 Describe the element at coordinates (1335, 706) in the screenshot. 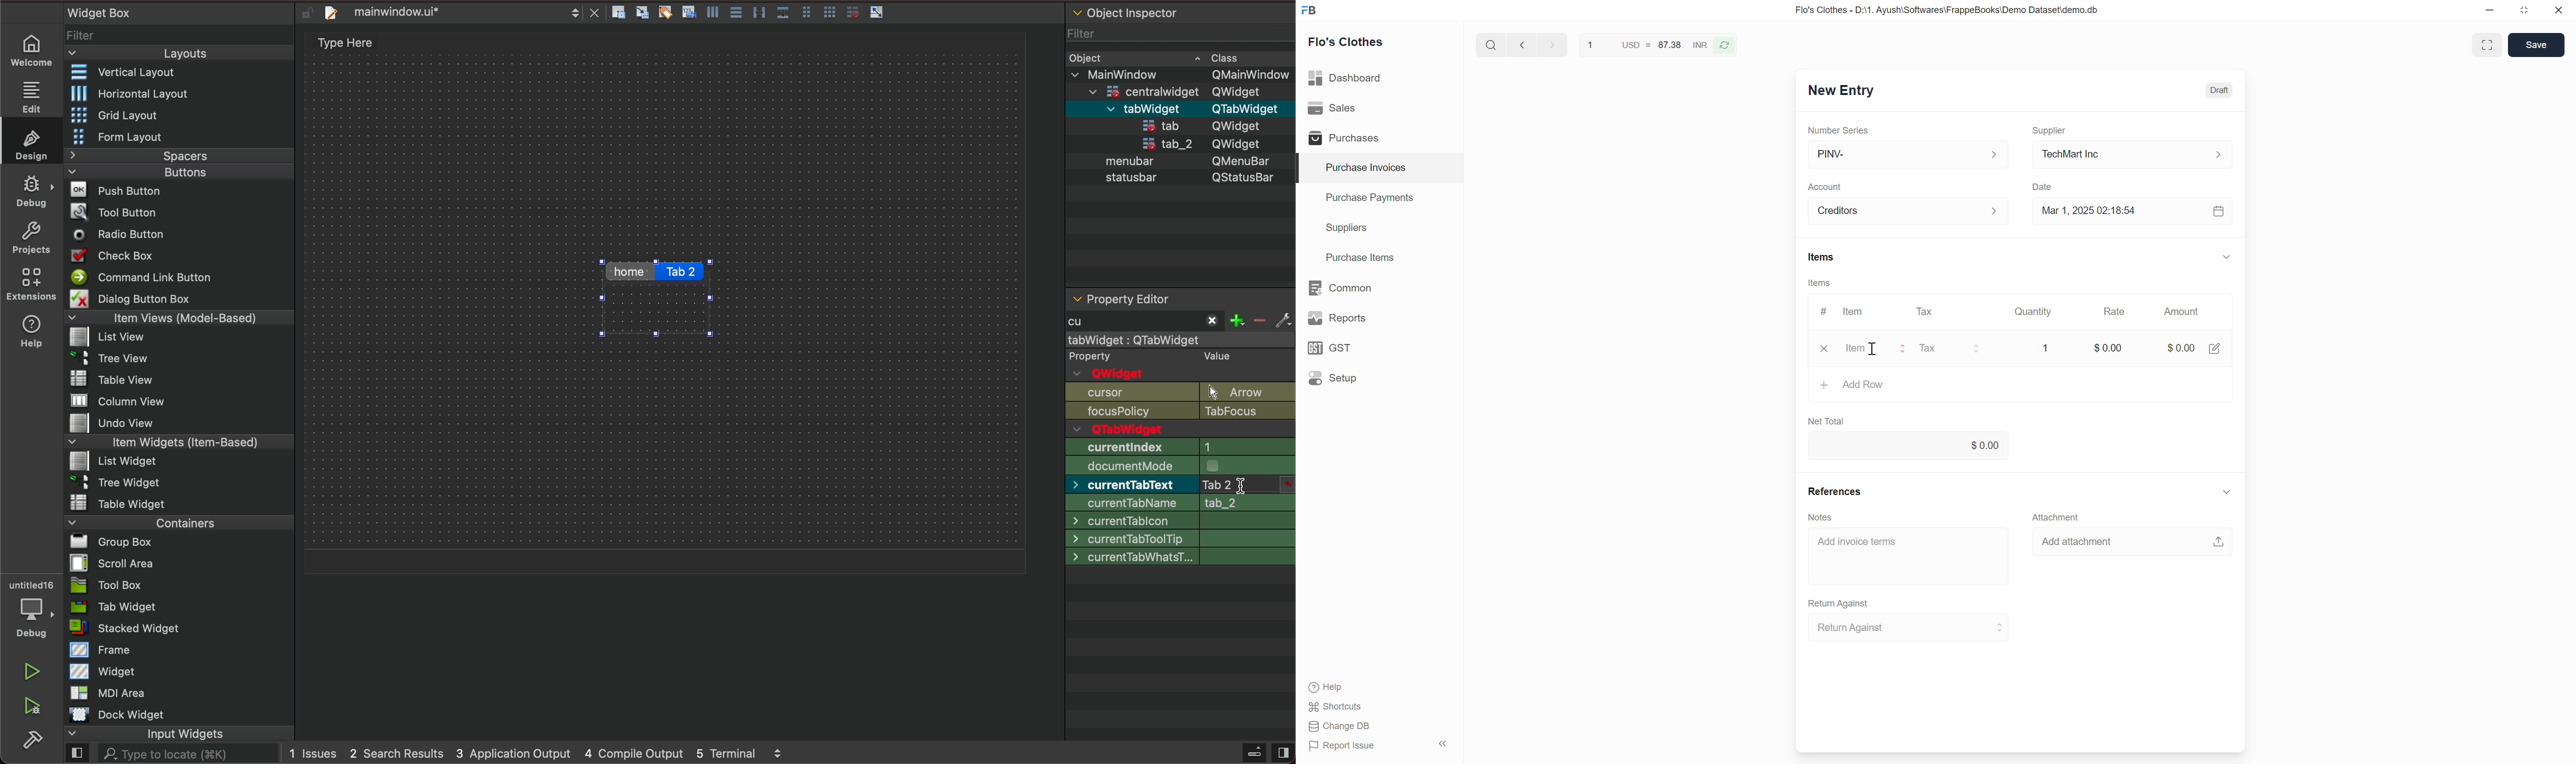

I see `Shortcuts` at that location.